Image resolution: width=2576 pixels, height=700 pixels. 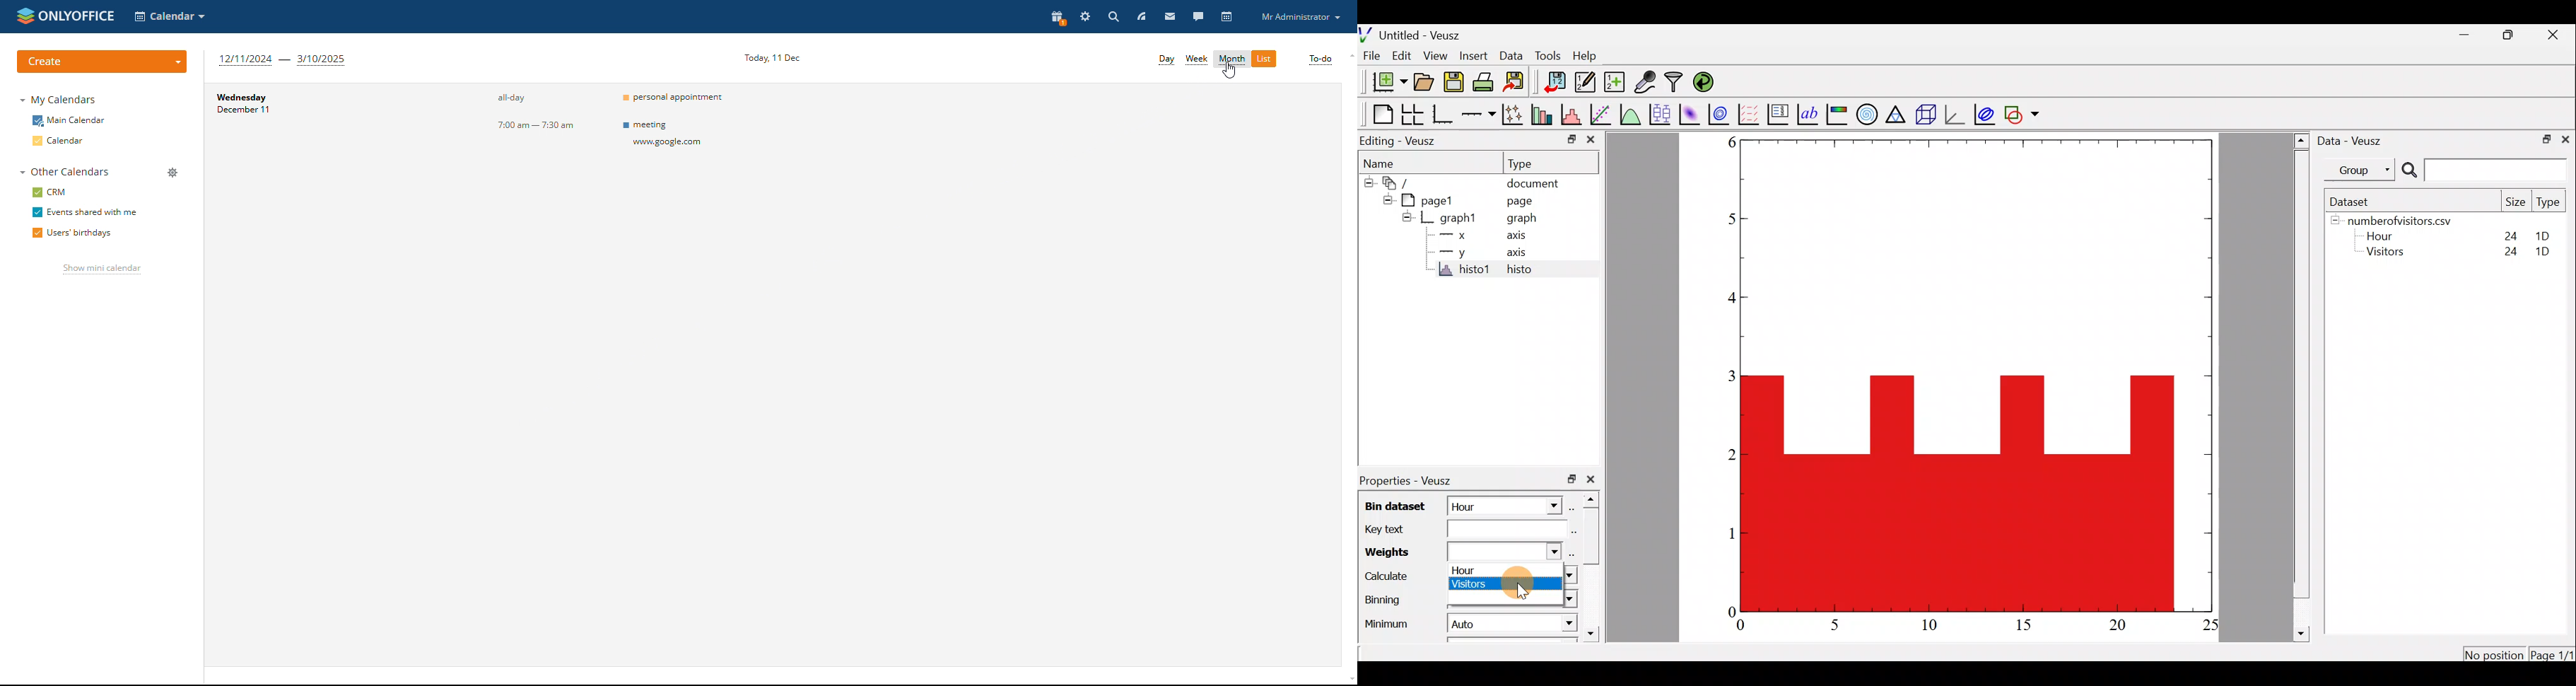 What do you see at coordinates (2545, 140) in the screenshot?
I see `restore down` at bounding box center [2545, 140].